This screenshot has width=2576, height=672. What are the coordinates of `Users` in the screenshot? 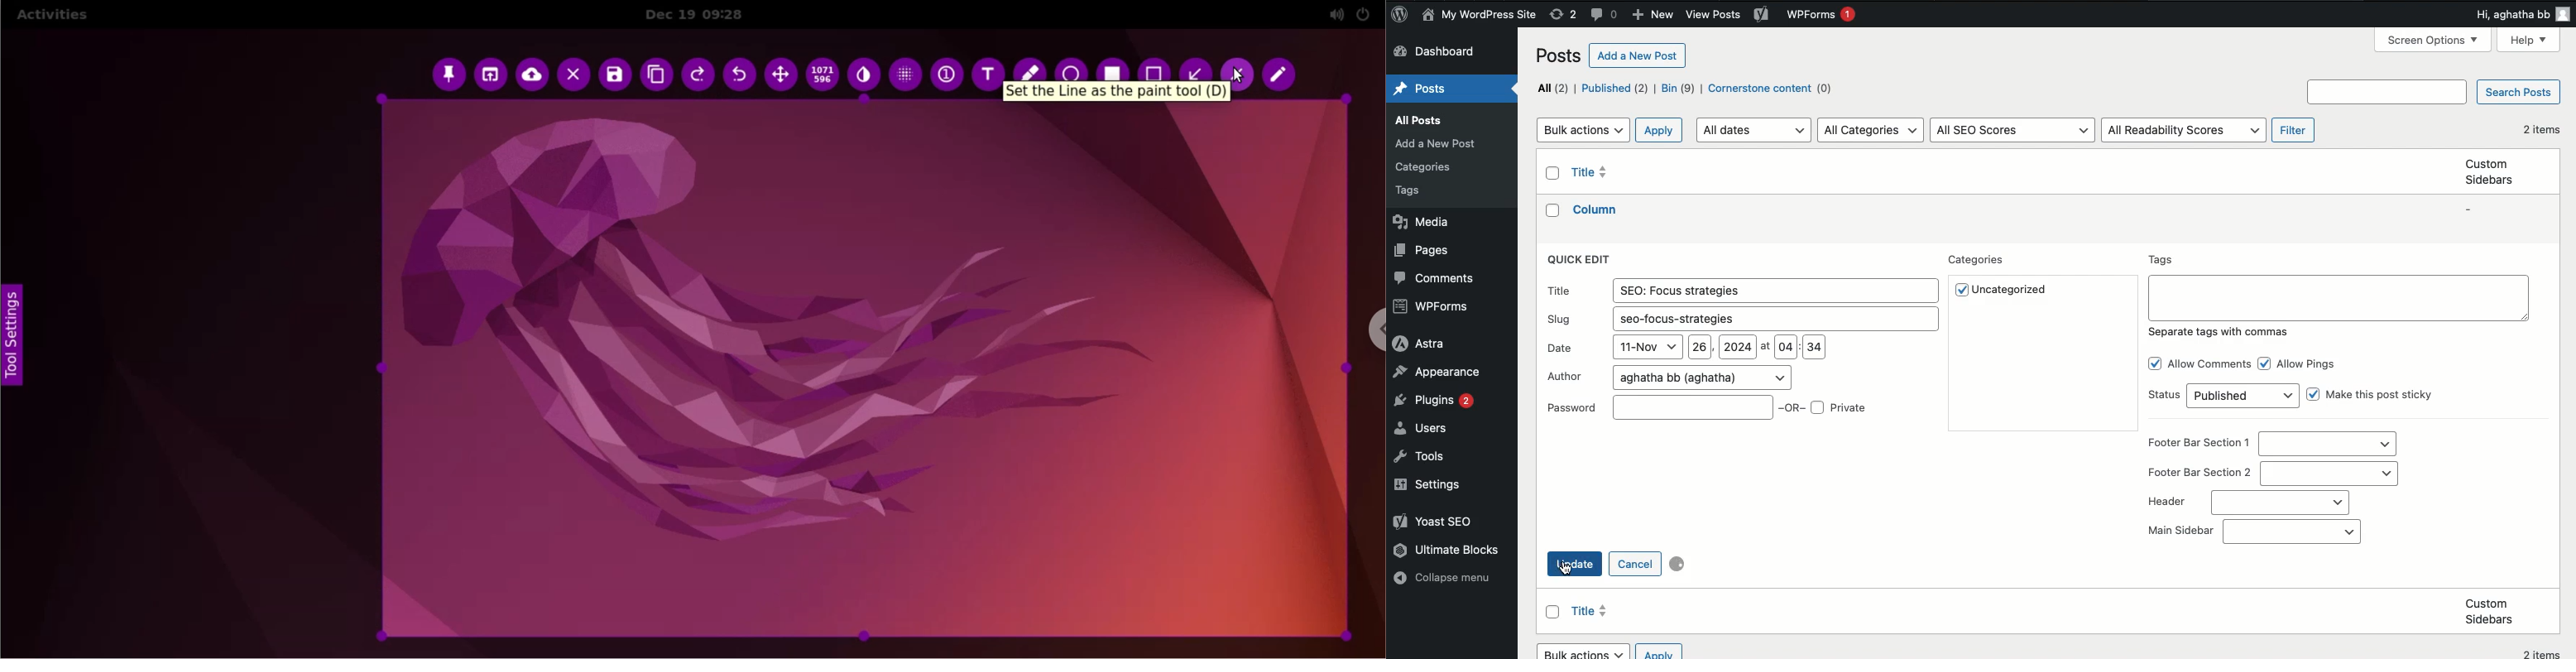 It's located at (1425, 428).